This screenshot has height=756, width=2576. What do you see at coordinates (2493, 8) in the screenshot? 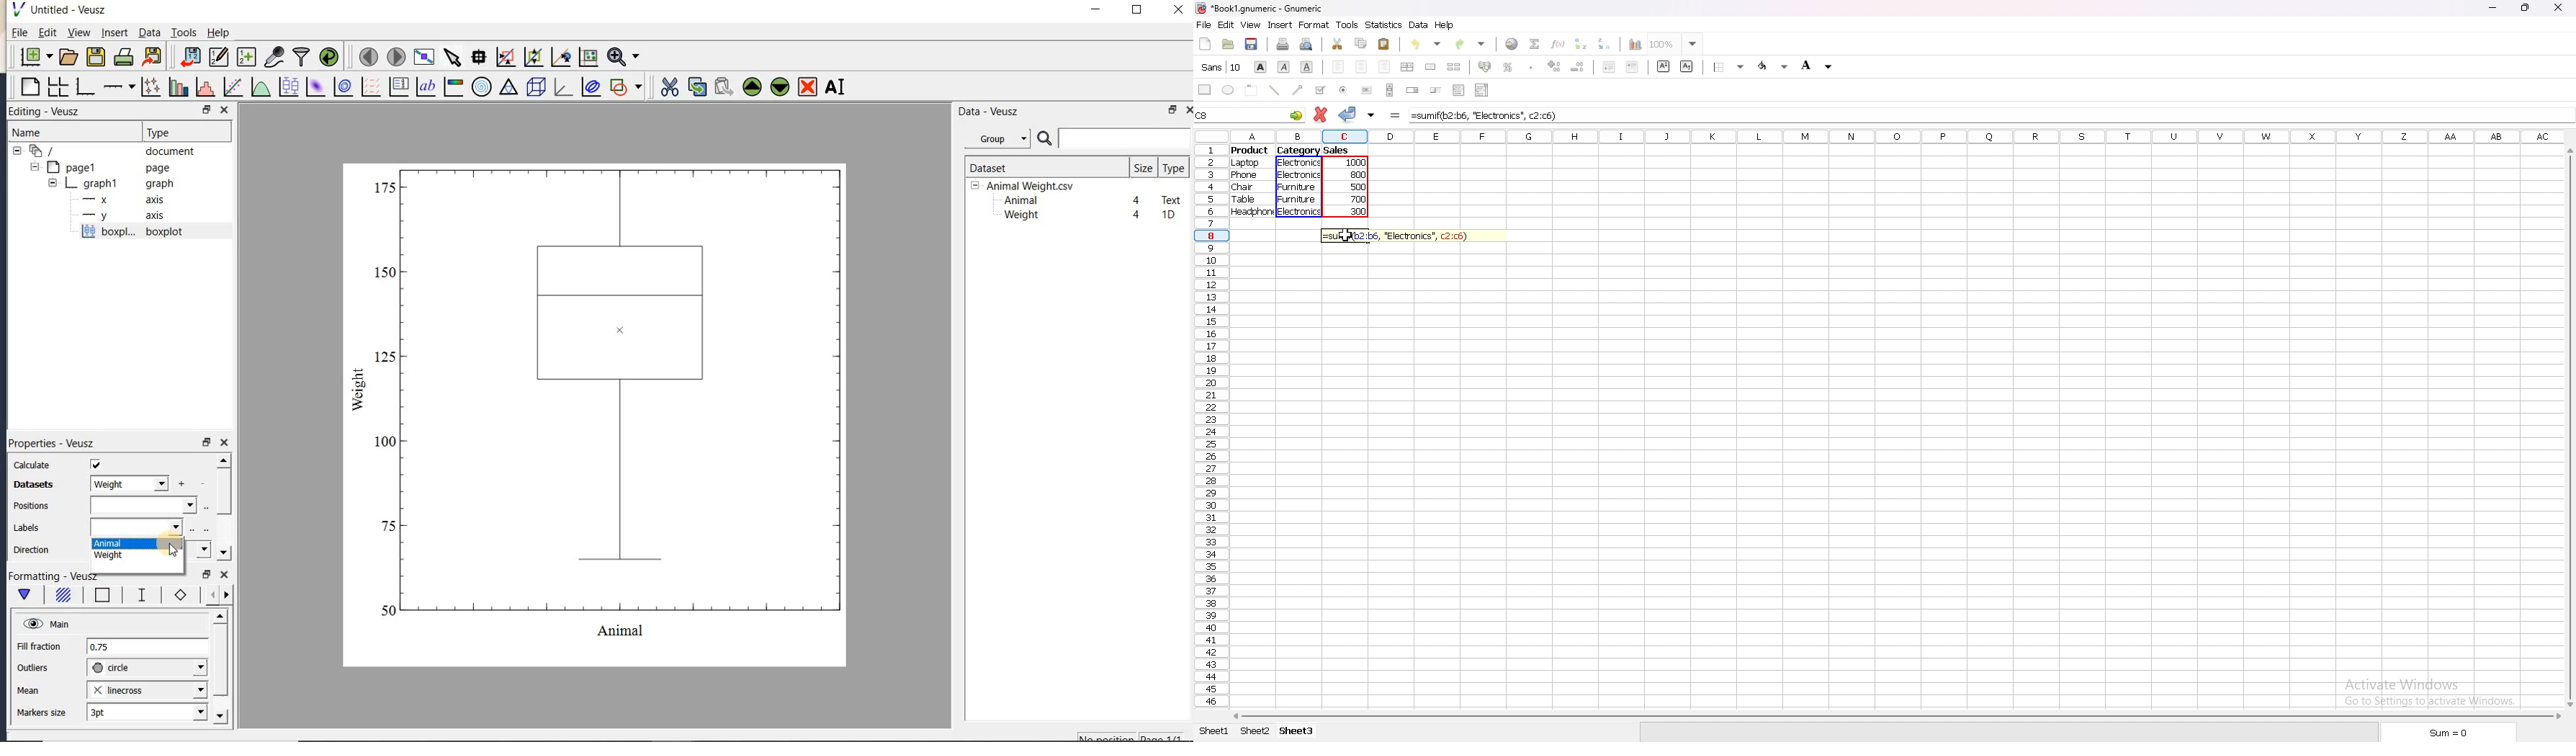
I see `minimize` at bounding box center [2493, 8].